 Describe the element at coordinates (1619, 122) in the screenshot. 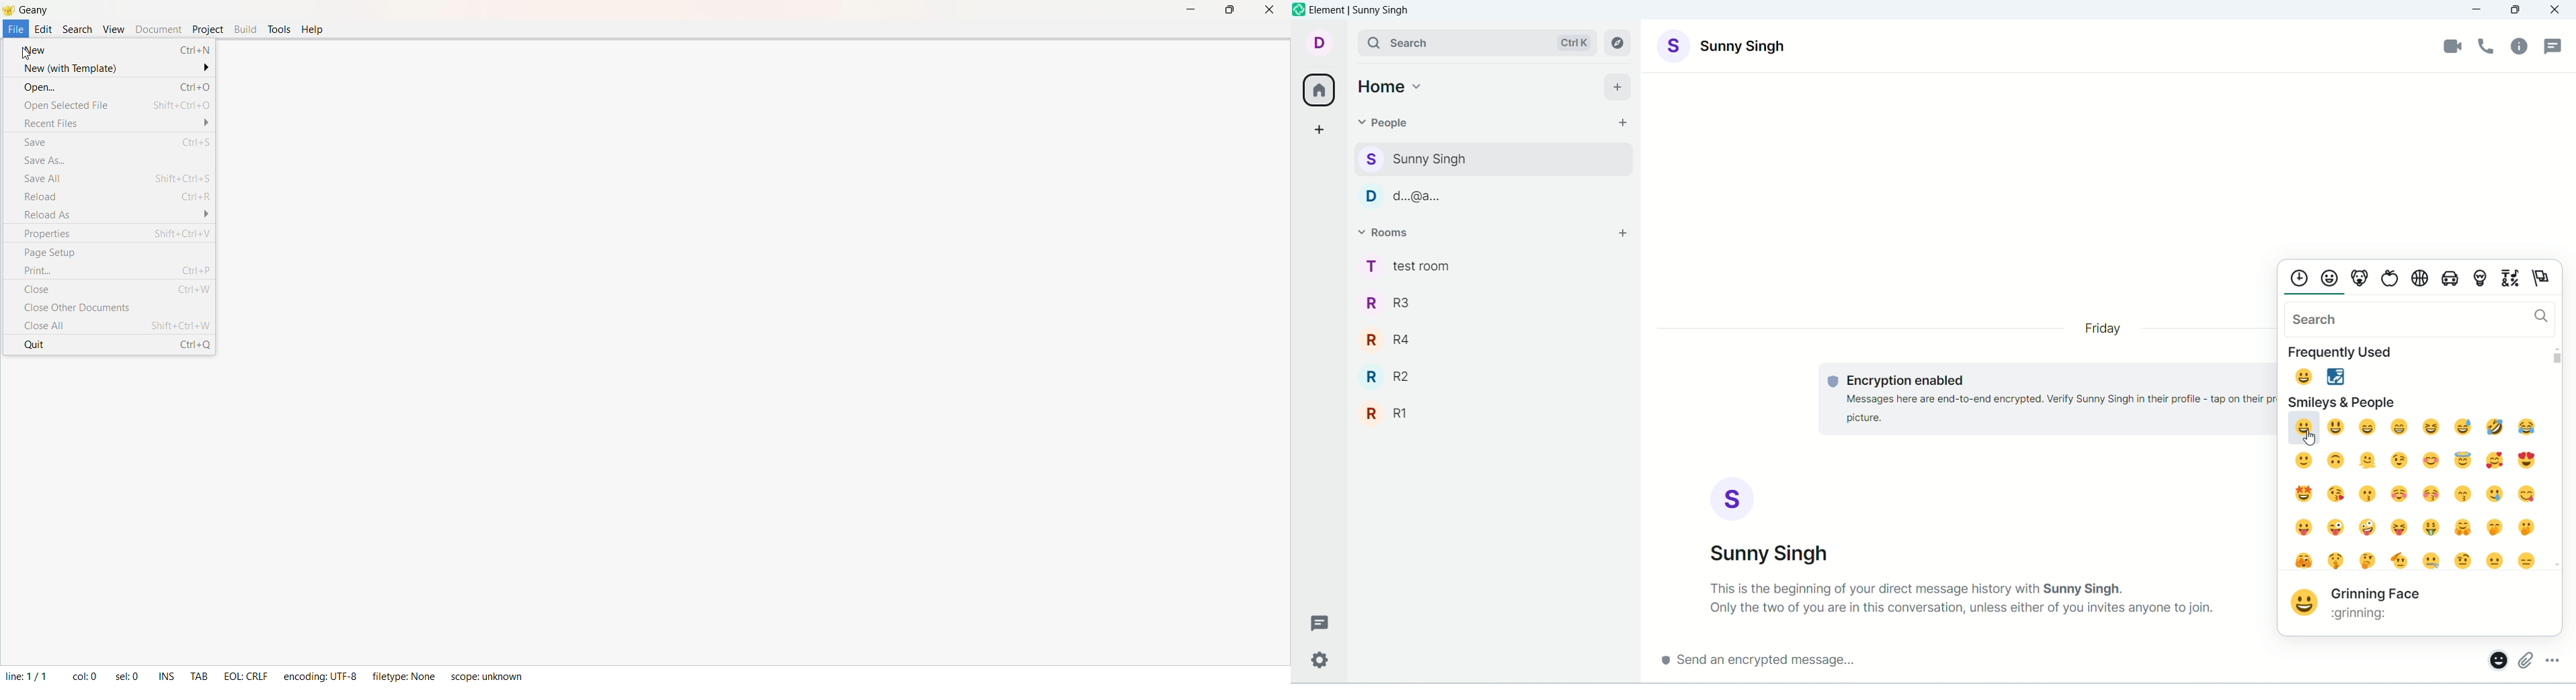

I see `start chat` at that location.